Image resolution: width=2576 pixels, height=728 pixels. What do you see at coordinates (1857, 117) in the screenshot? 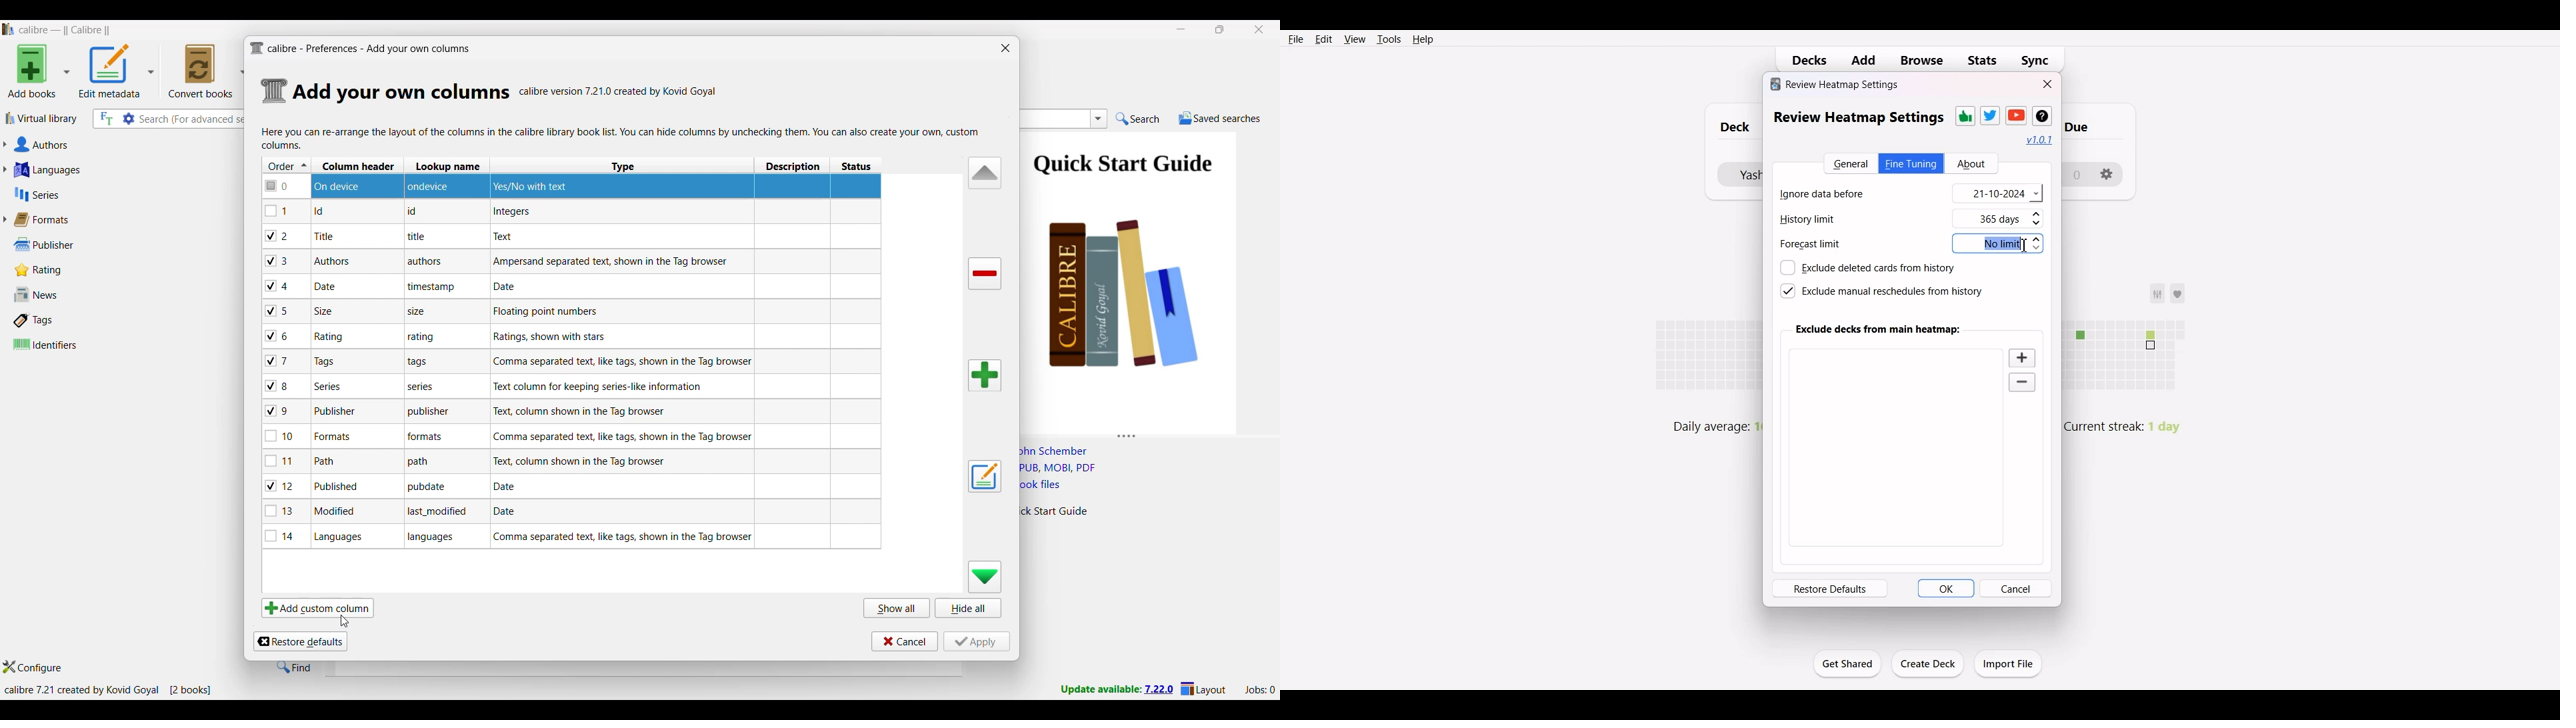
I see `review heatmap settings` at bounding box center [1857, 117].